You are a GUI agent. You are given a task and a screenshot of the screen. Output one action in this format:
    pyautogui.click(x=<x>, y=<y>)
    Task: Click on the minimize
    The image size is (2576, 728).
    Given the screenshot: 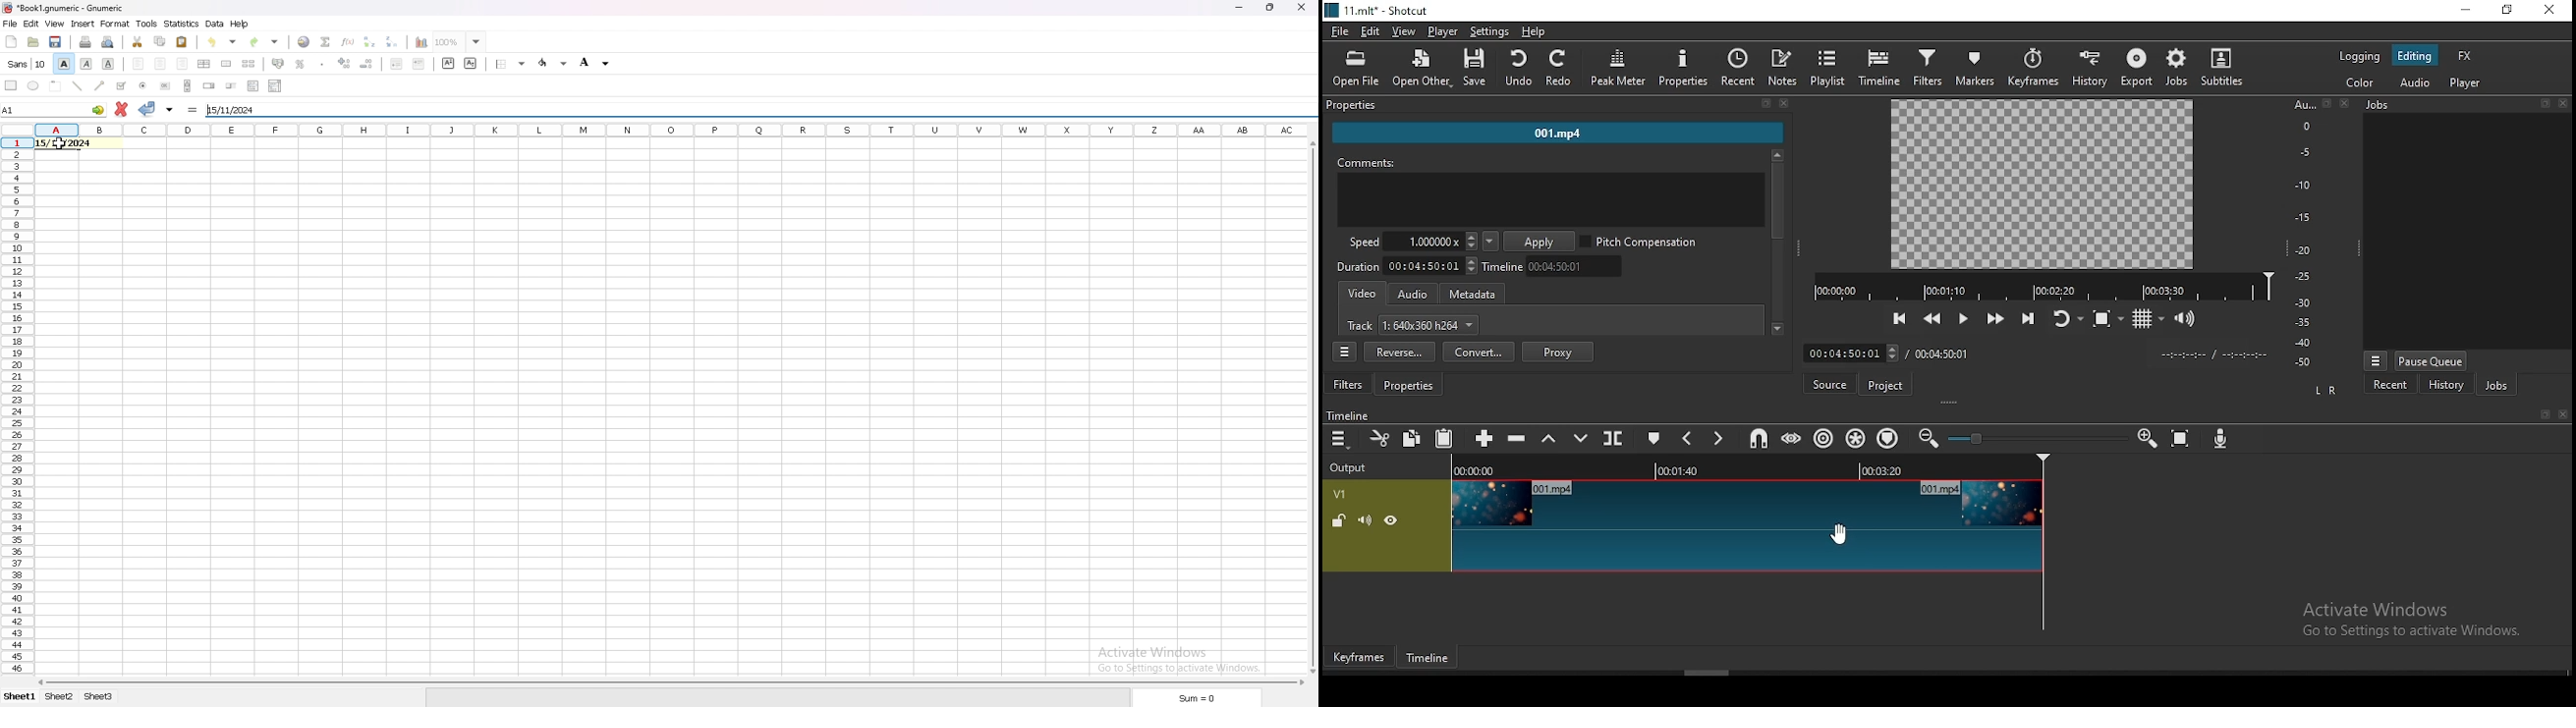 What is the action you would take?
    pyautogui.click(x=2464, y=11)
    